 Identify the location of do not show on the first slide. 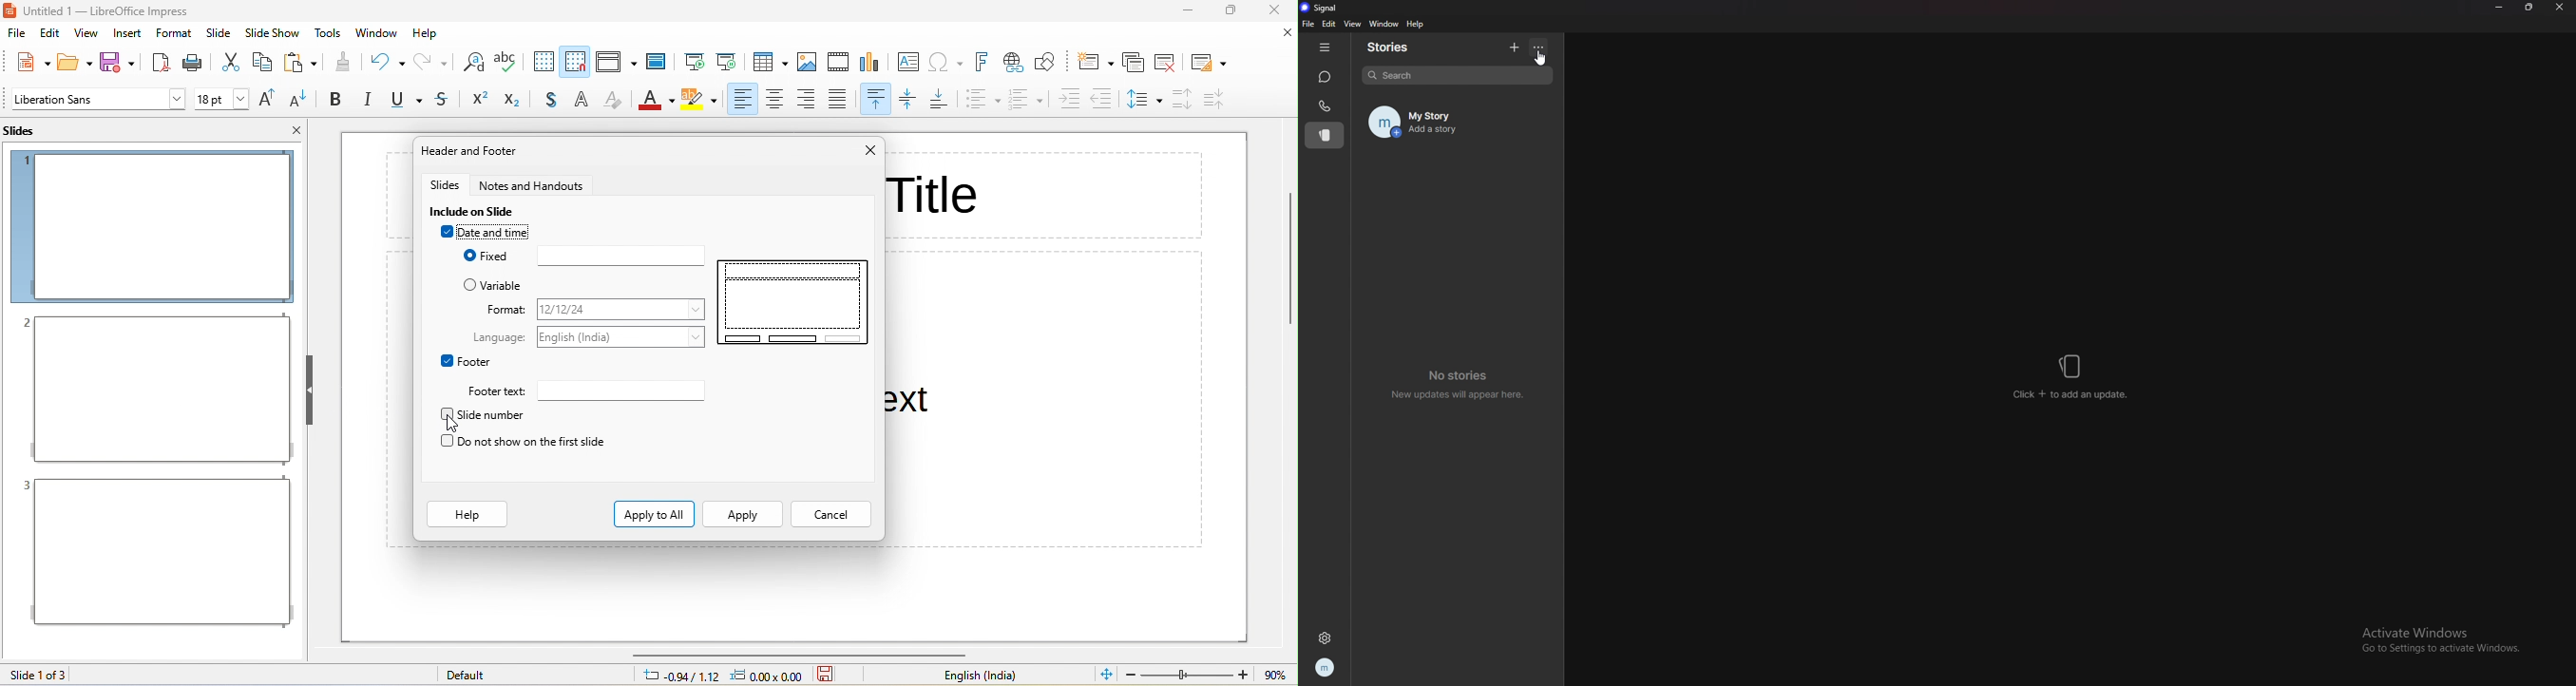
(533, 442).